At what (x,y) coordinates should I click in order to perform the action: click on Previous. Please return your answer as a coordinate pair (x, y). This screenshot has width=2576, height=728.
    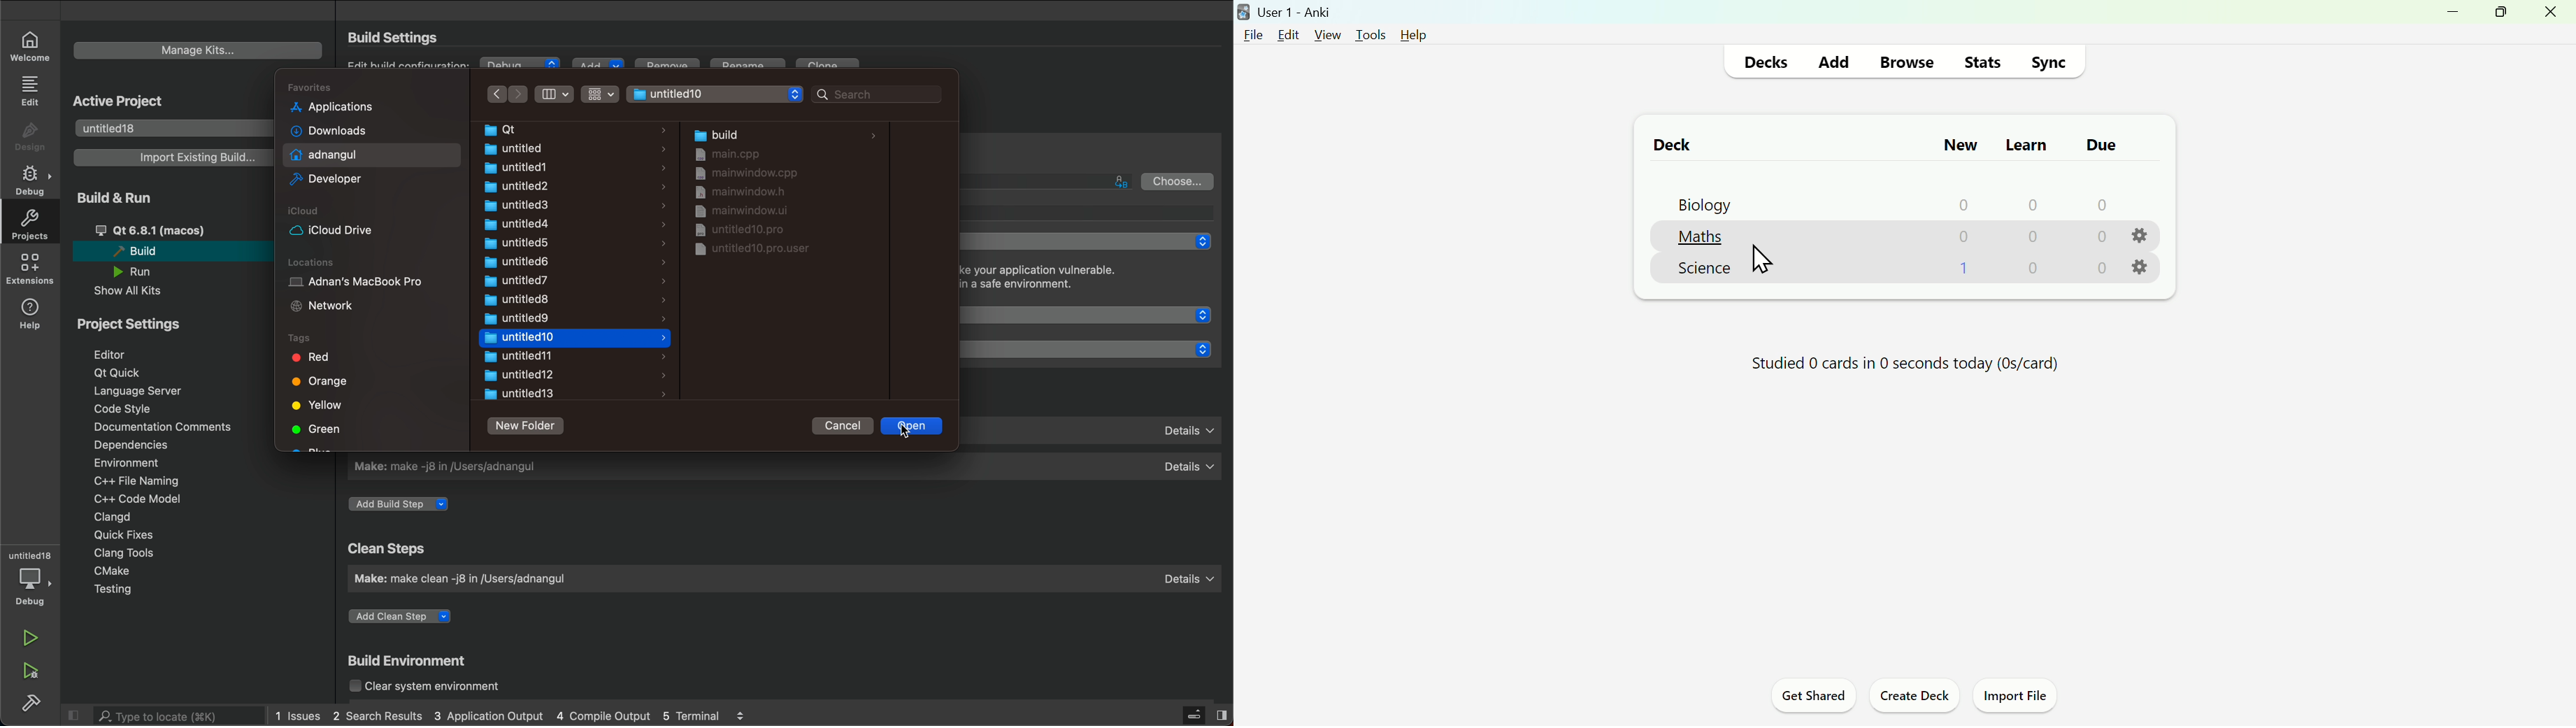
    Looking at the image, I should click on (496, 93).